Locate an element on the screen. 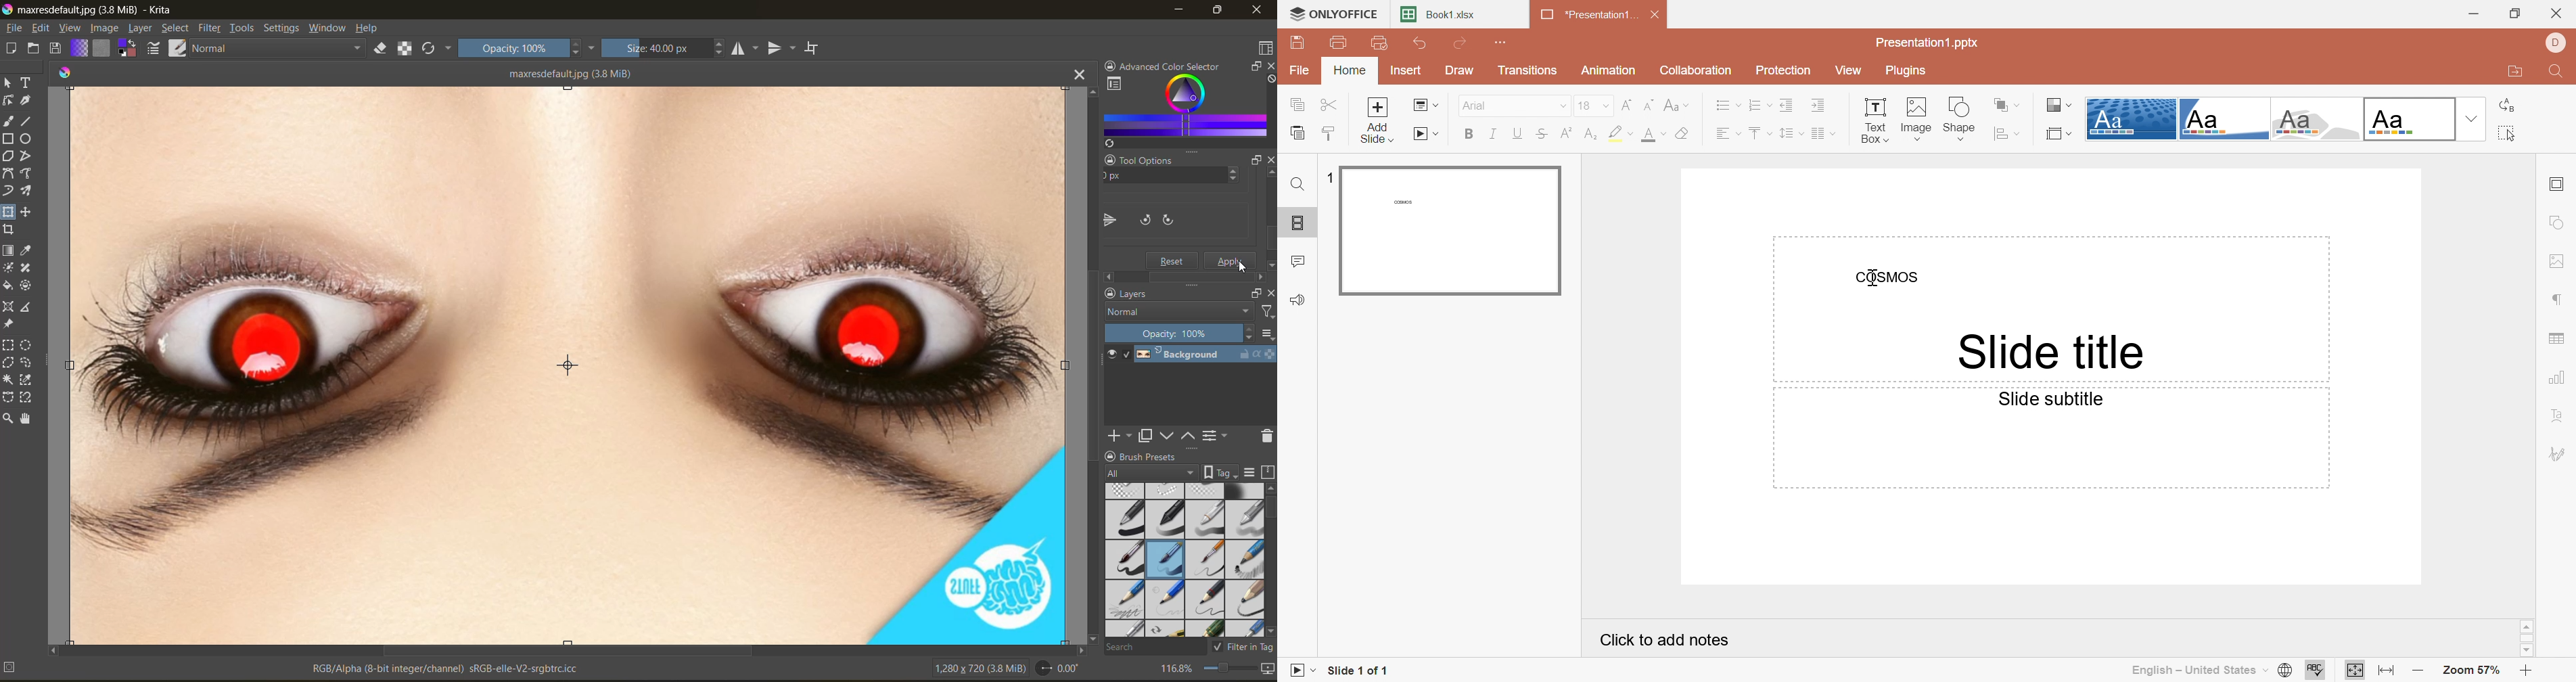 The image size is (2576, 700). Corner is located at coordinates (2225, 119).